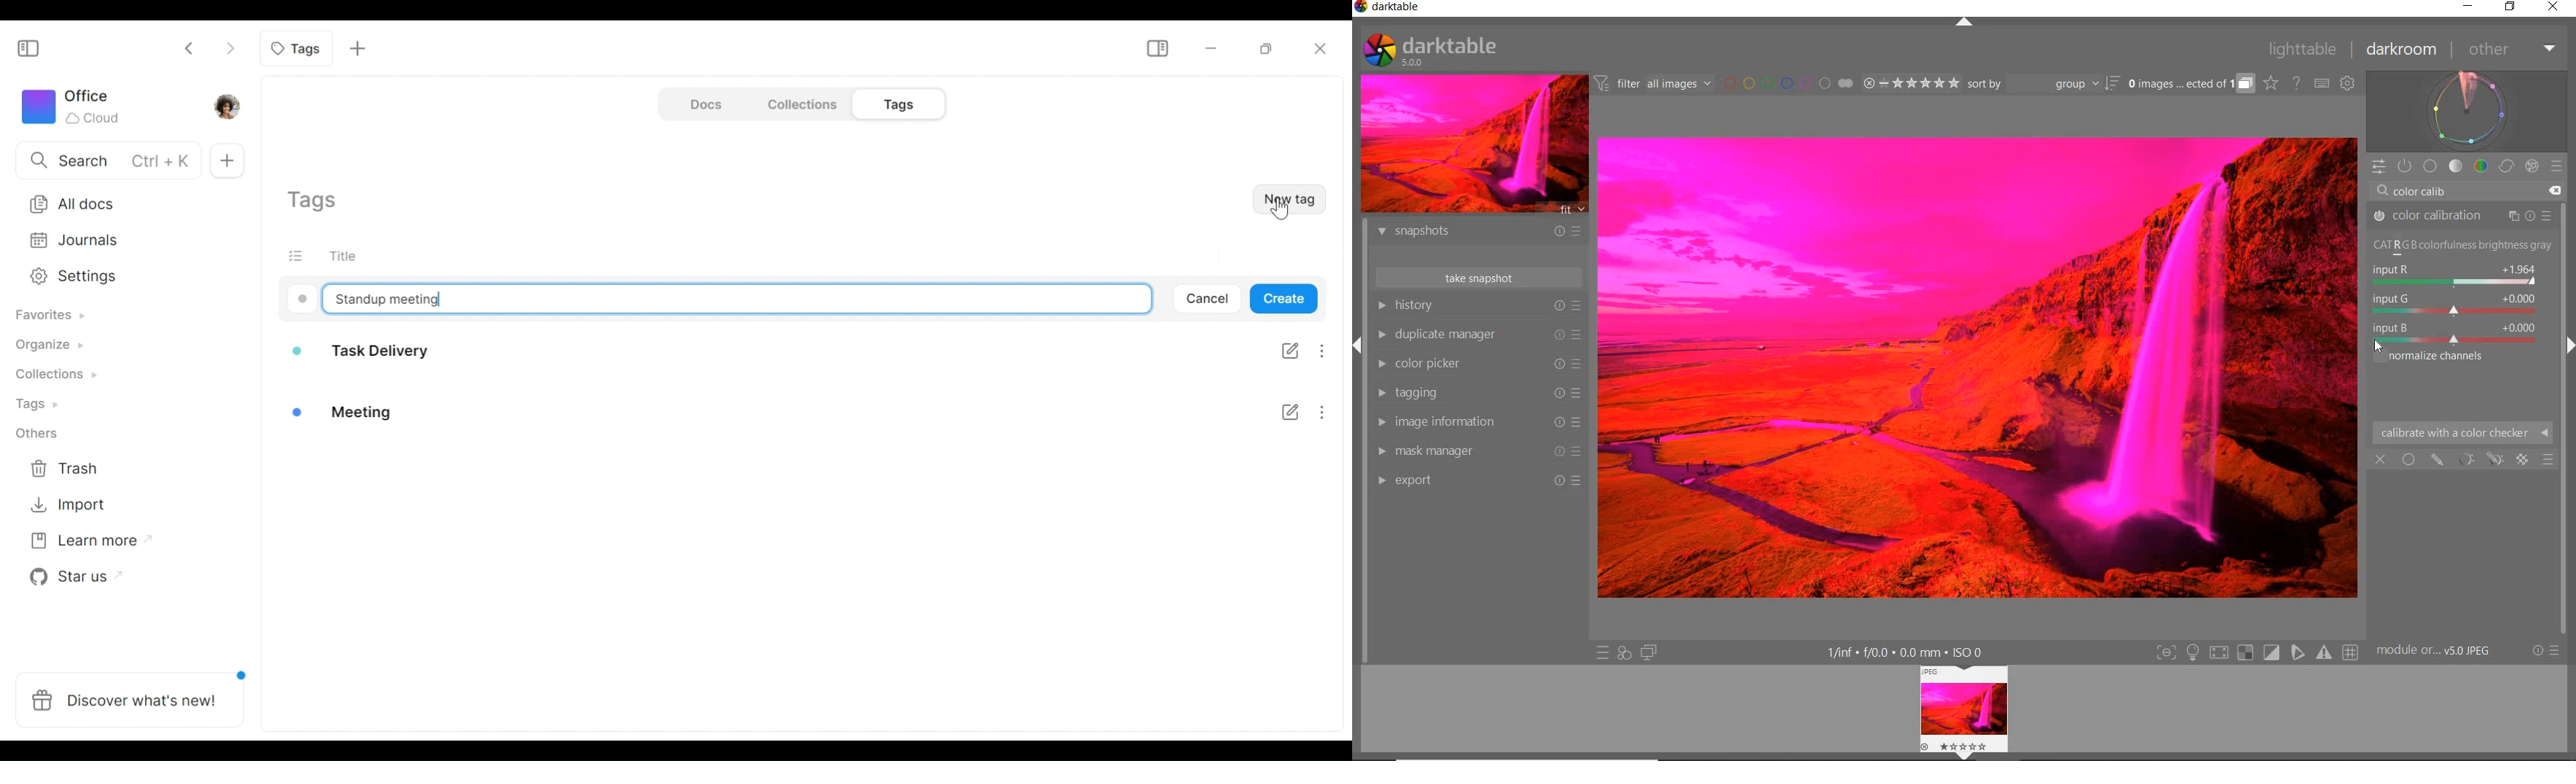 This screenshot has width=2576, height=784. I want to click on Tags, so click(894, 105).